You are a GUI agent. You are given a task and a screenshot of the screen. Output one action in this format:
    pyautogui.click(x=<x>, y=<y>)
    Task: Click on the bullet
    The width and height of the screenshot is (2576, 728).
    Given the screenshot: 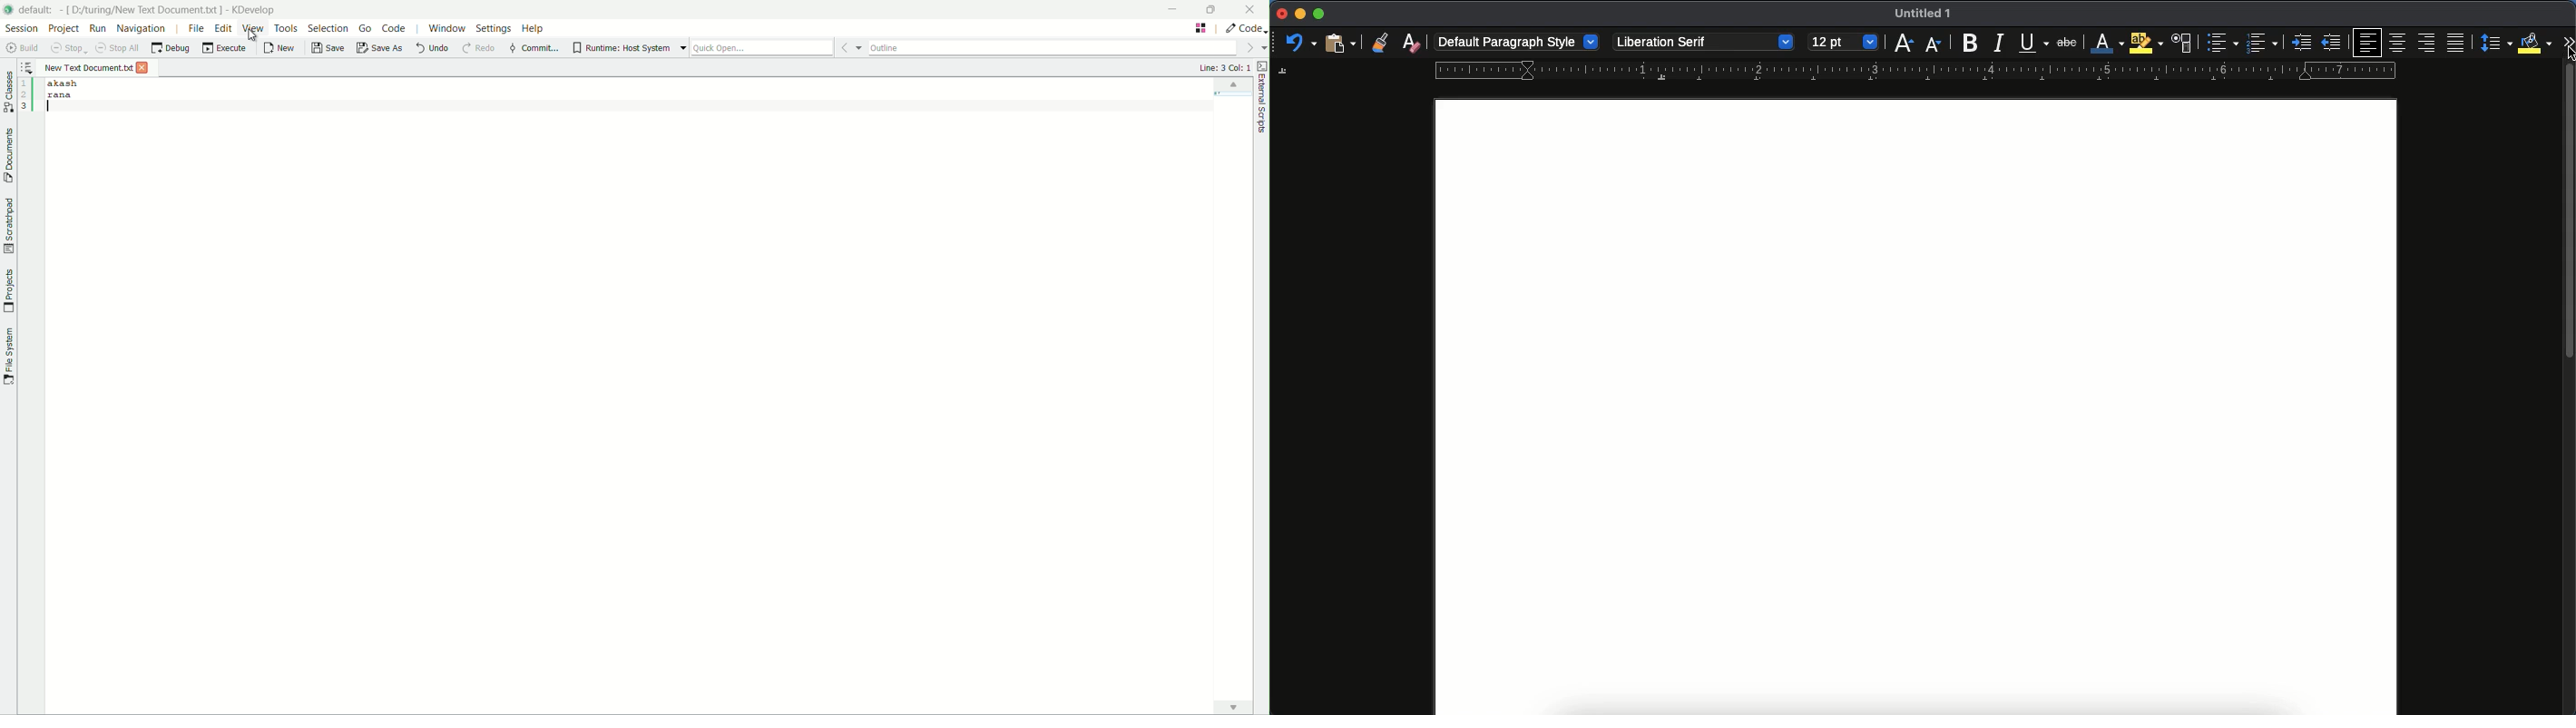 What is the action you would take?
    pyautogui.click(x=2220, y=43)
    